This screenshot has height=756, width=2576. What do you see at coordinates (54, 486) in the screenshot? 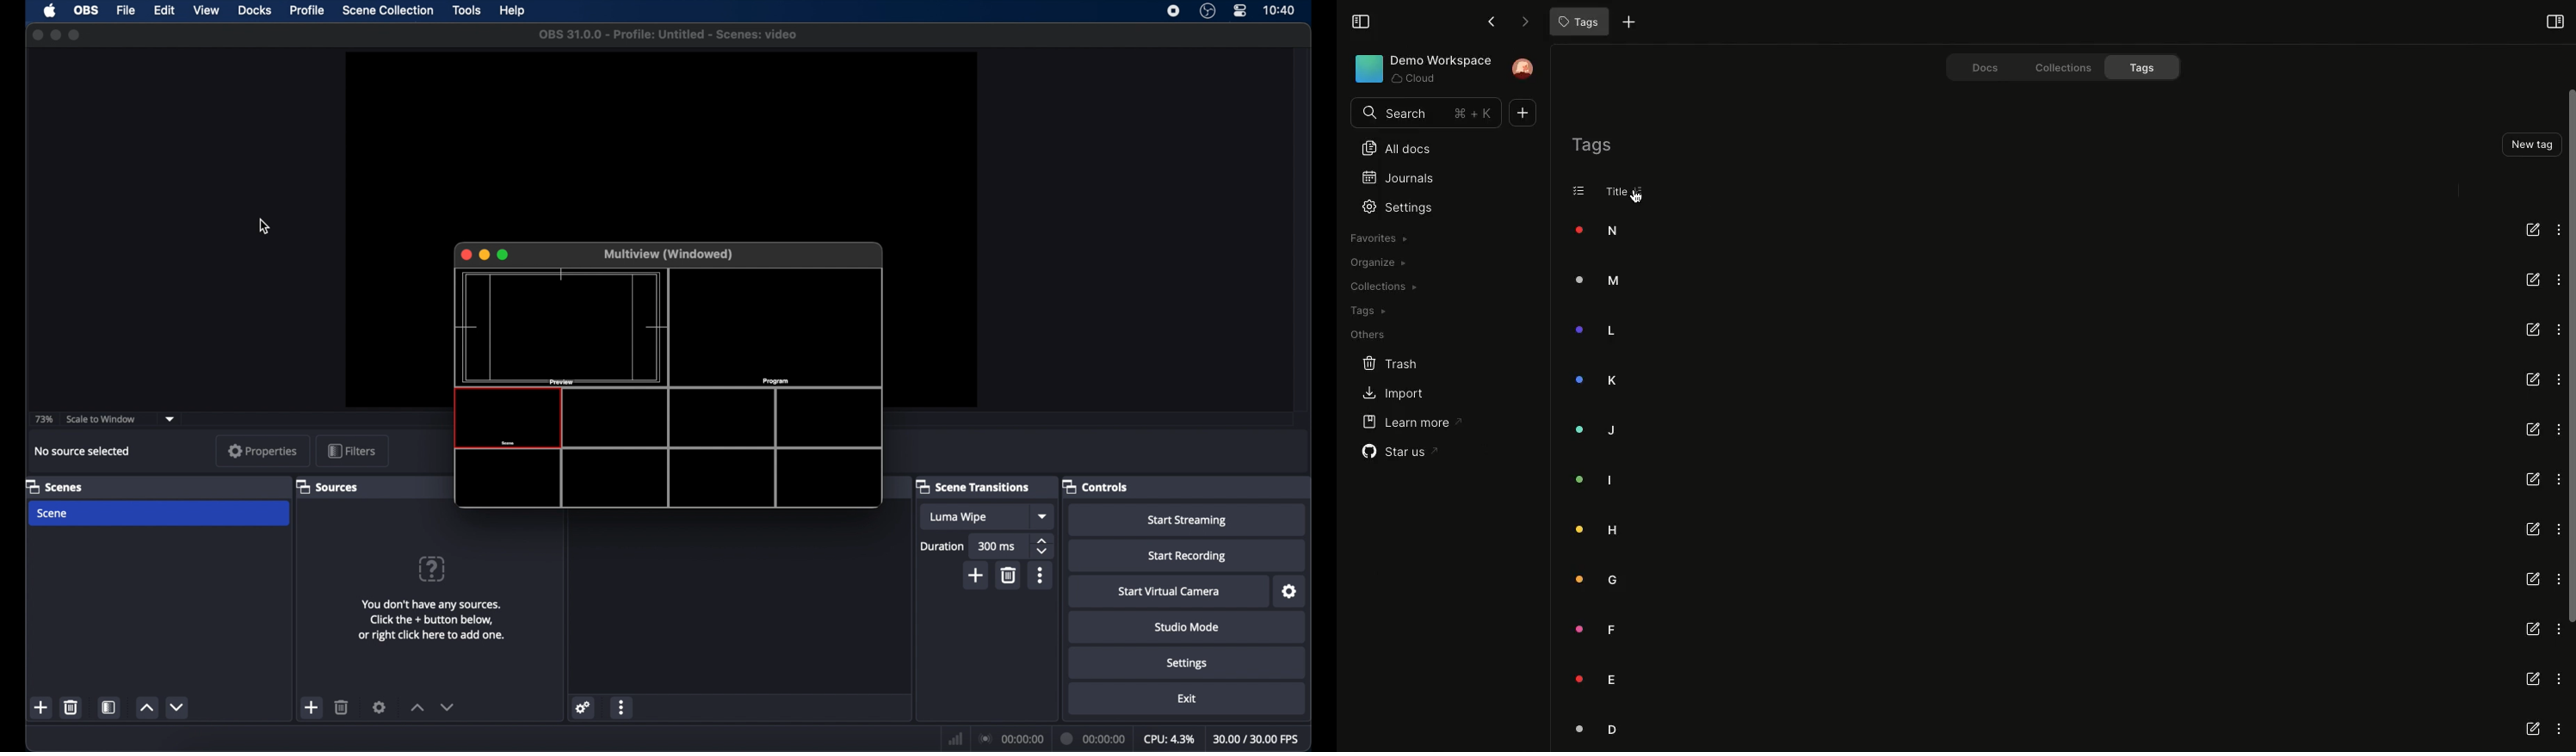
I see `scenes` at bounding box center [54, 486].